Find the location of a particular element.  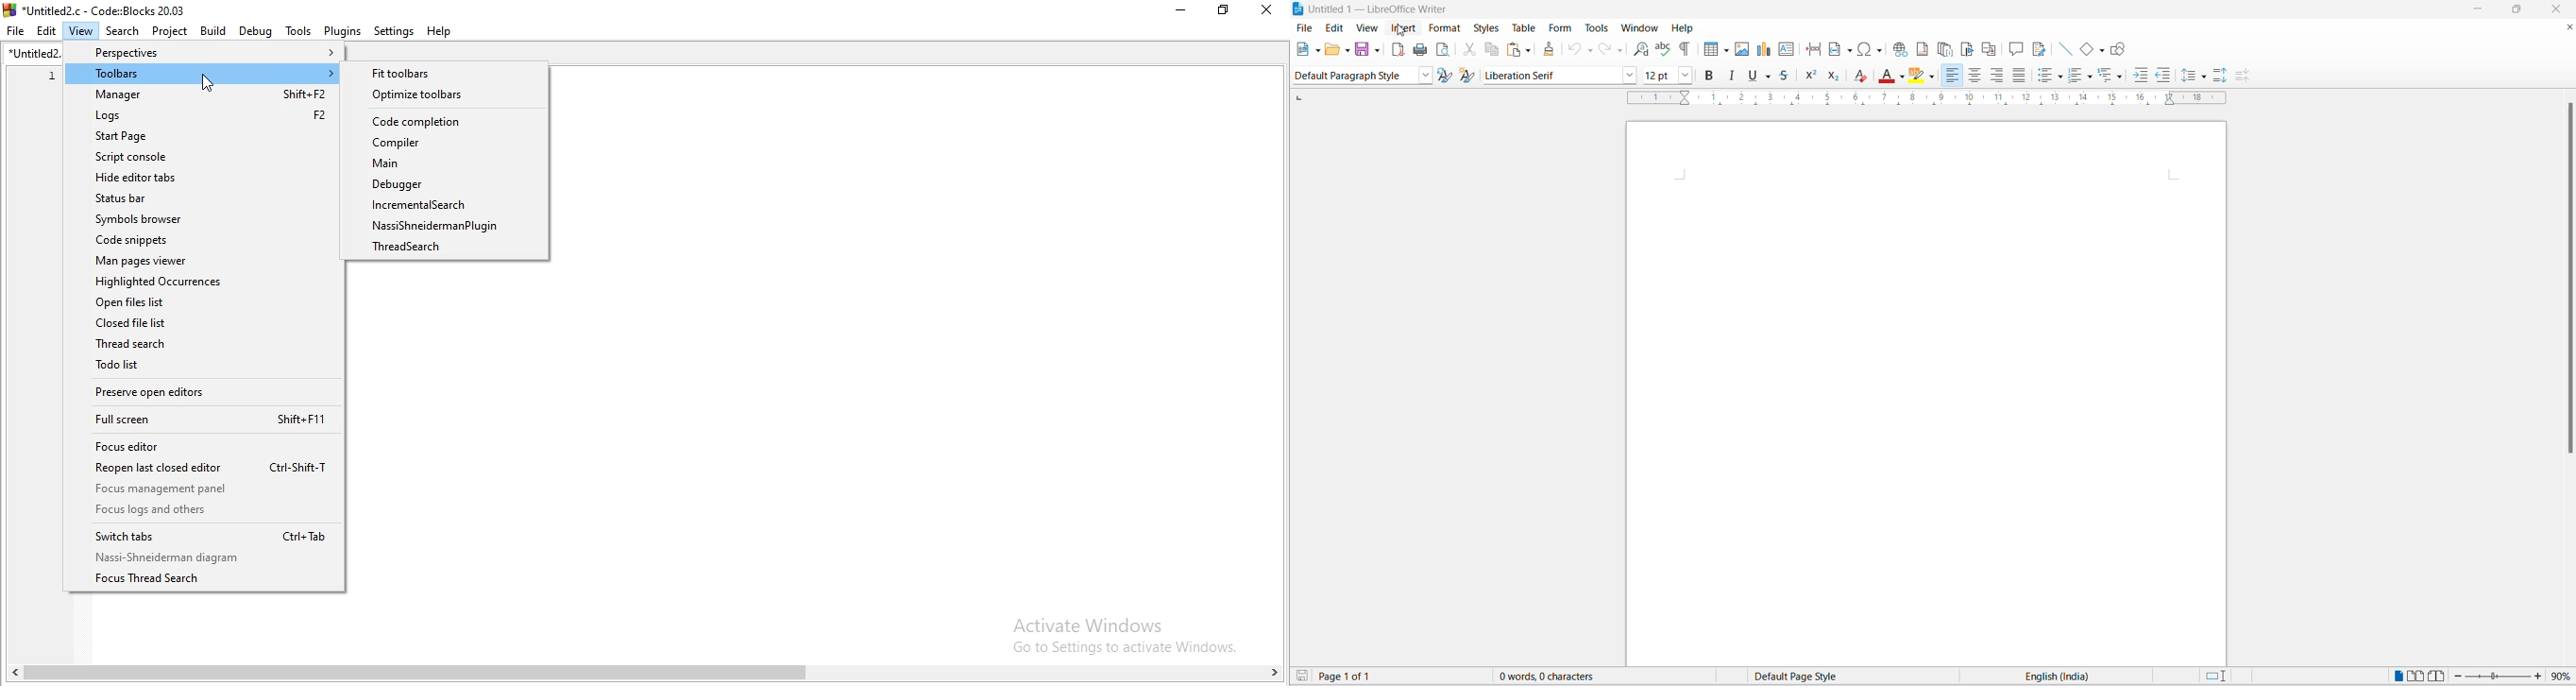

Search  is located at coordinates (119, 32).